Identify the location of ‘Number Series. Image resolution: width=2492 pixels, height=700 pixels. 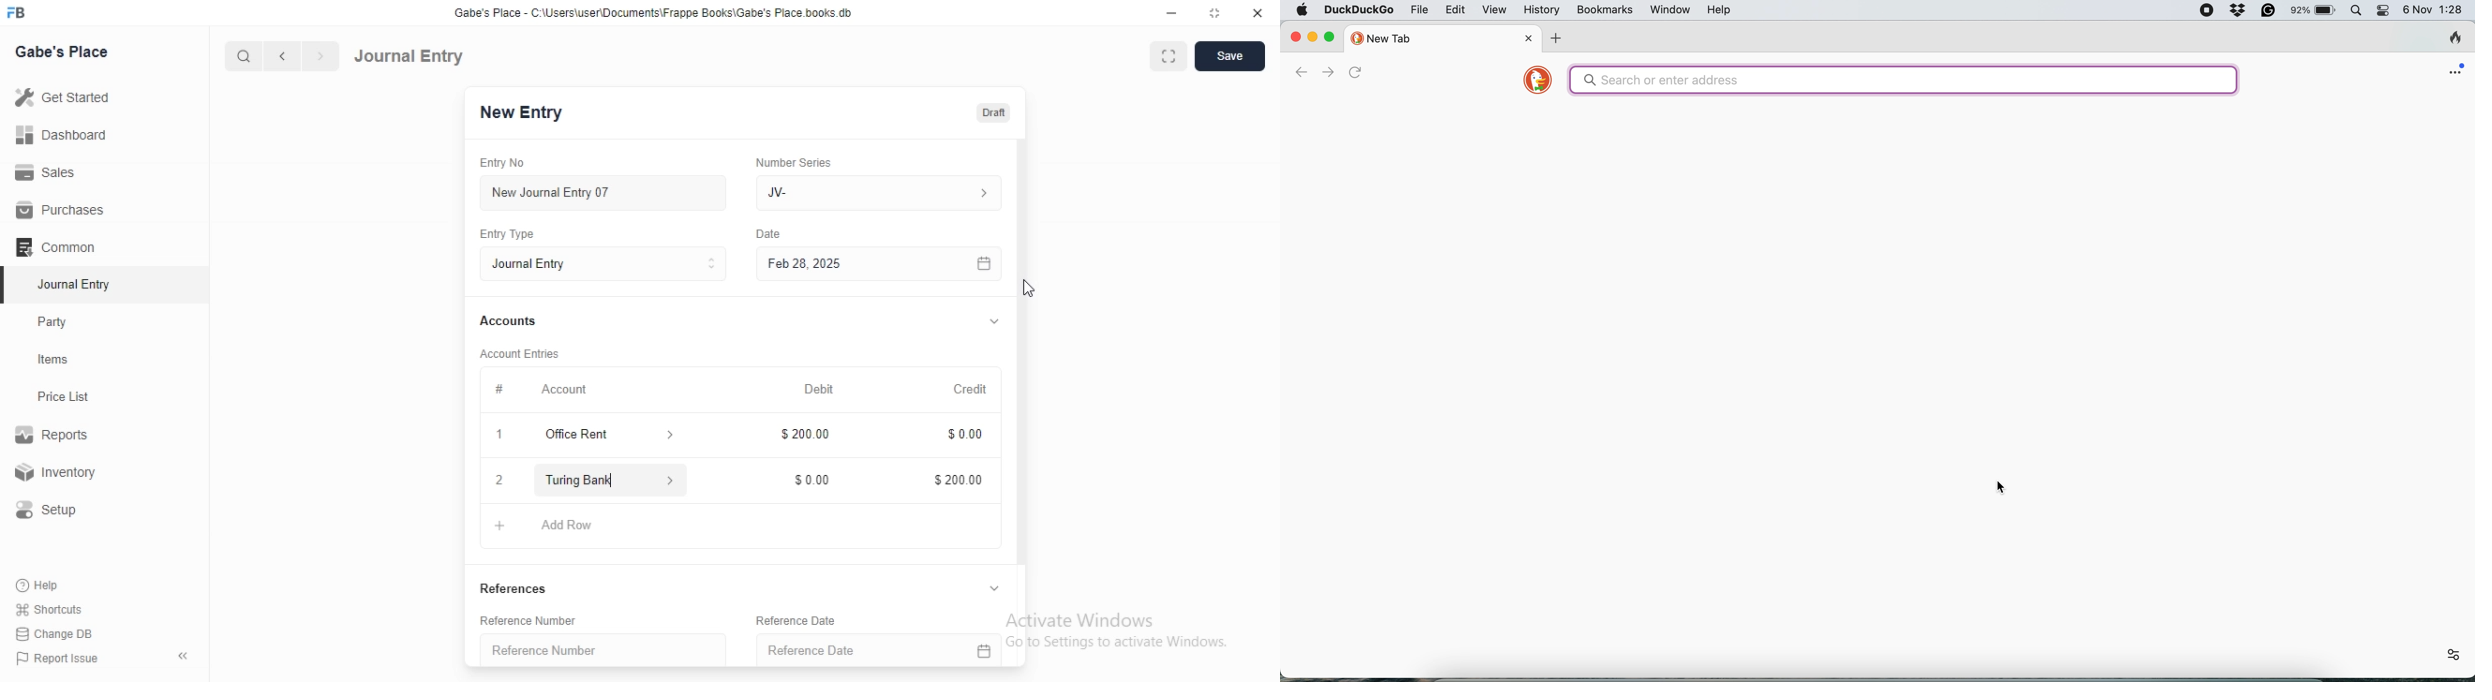
(792, 162).